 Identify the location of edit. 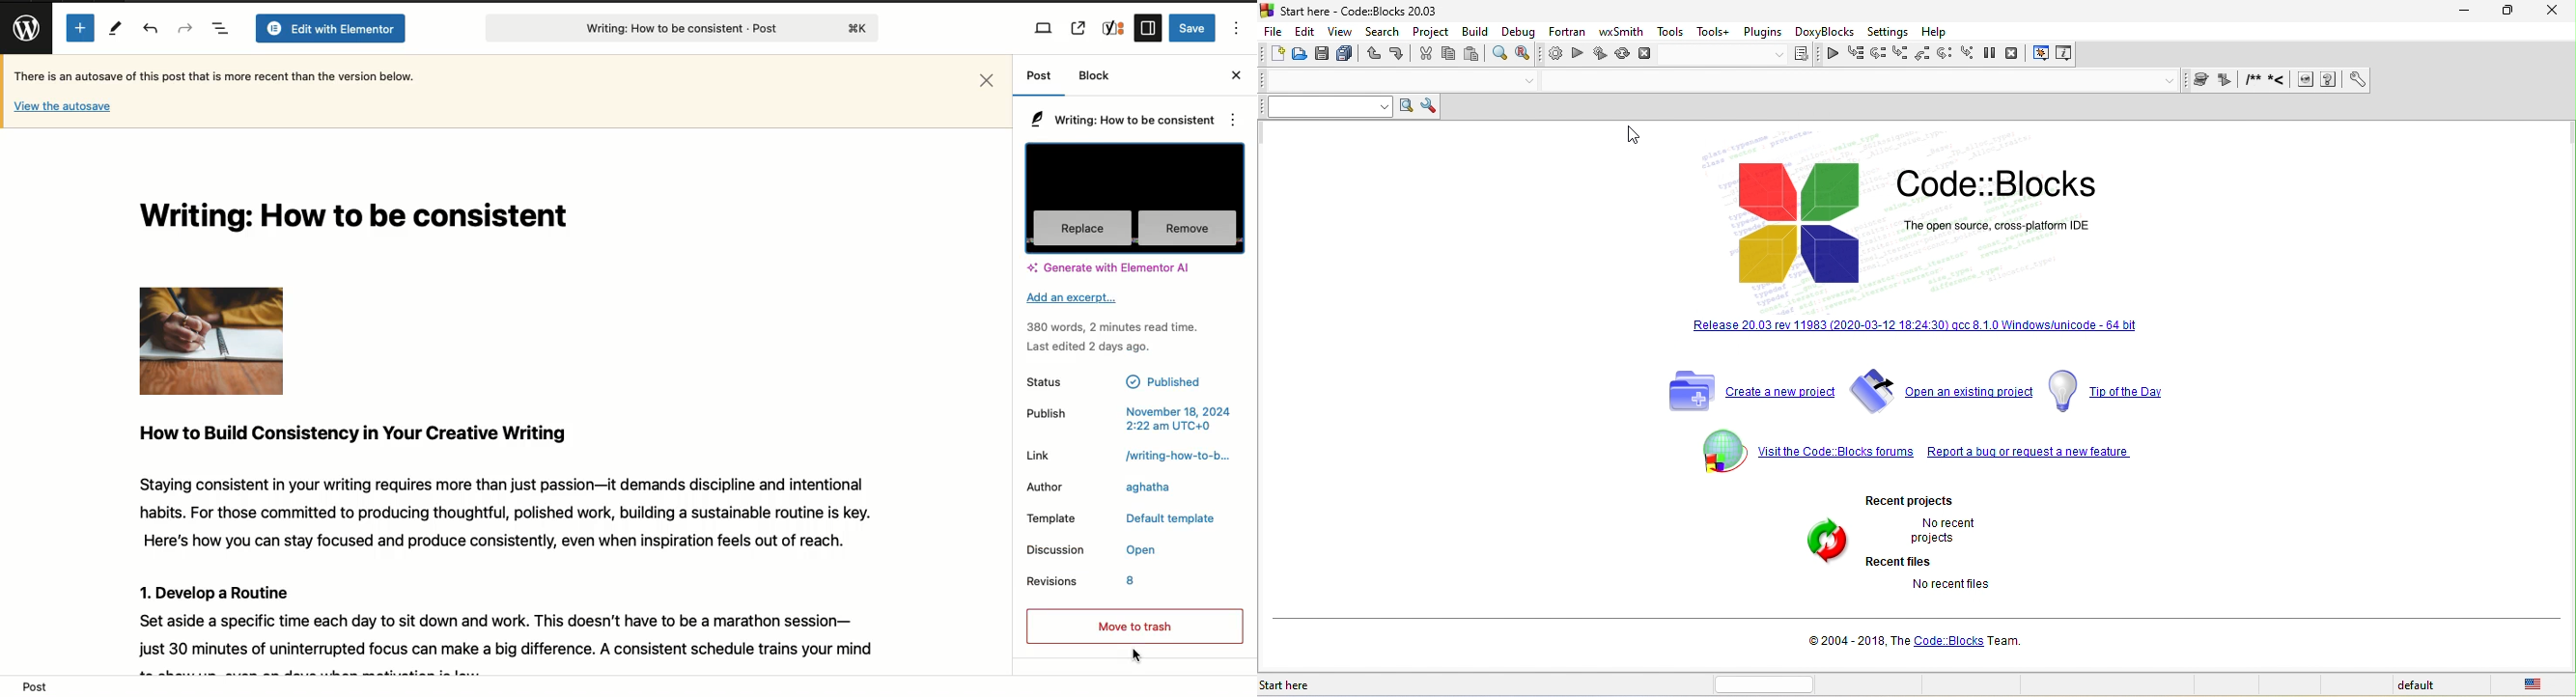
(1306, 30).